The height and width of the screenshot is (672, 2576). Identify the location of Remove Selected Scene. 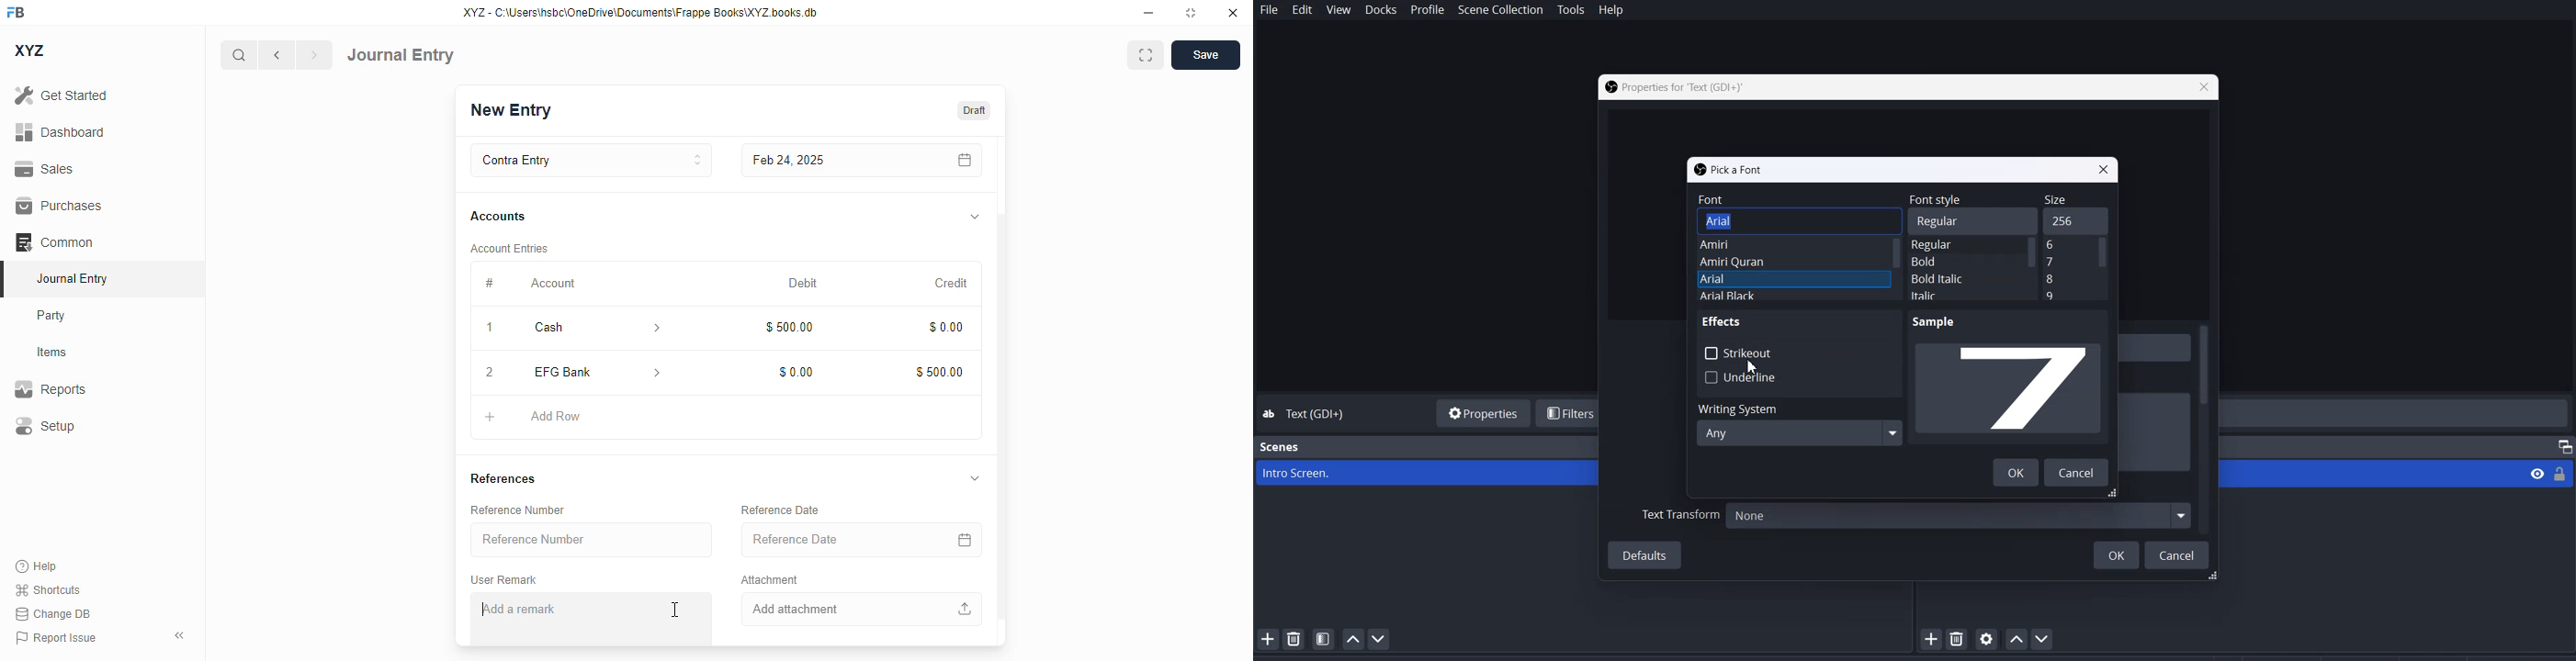
(1294, 638).